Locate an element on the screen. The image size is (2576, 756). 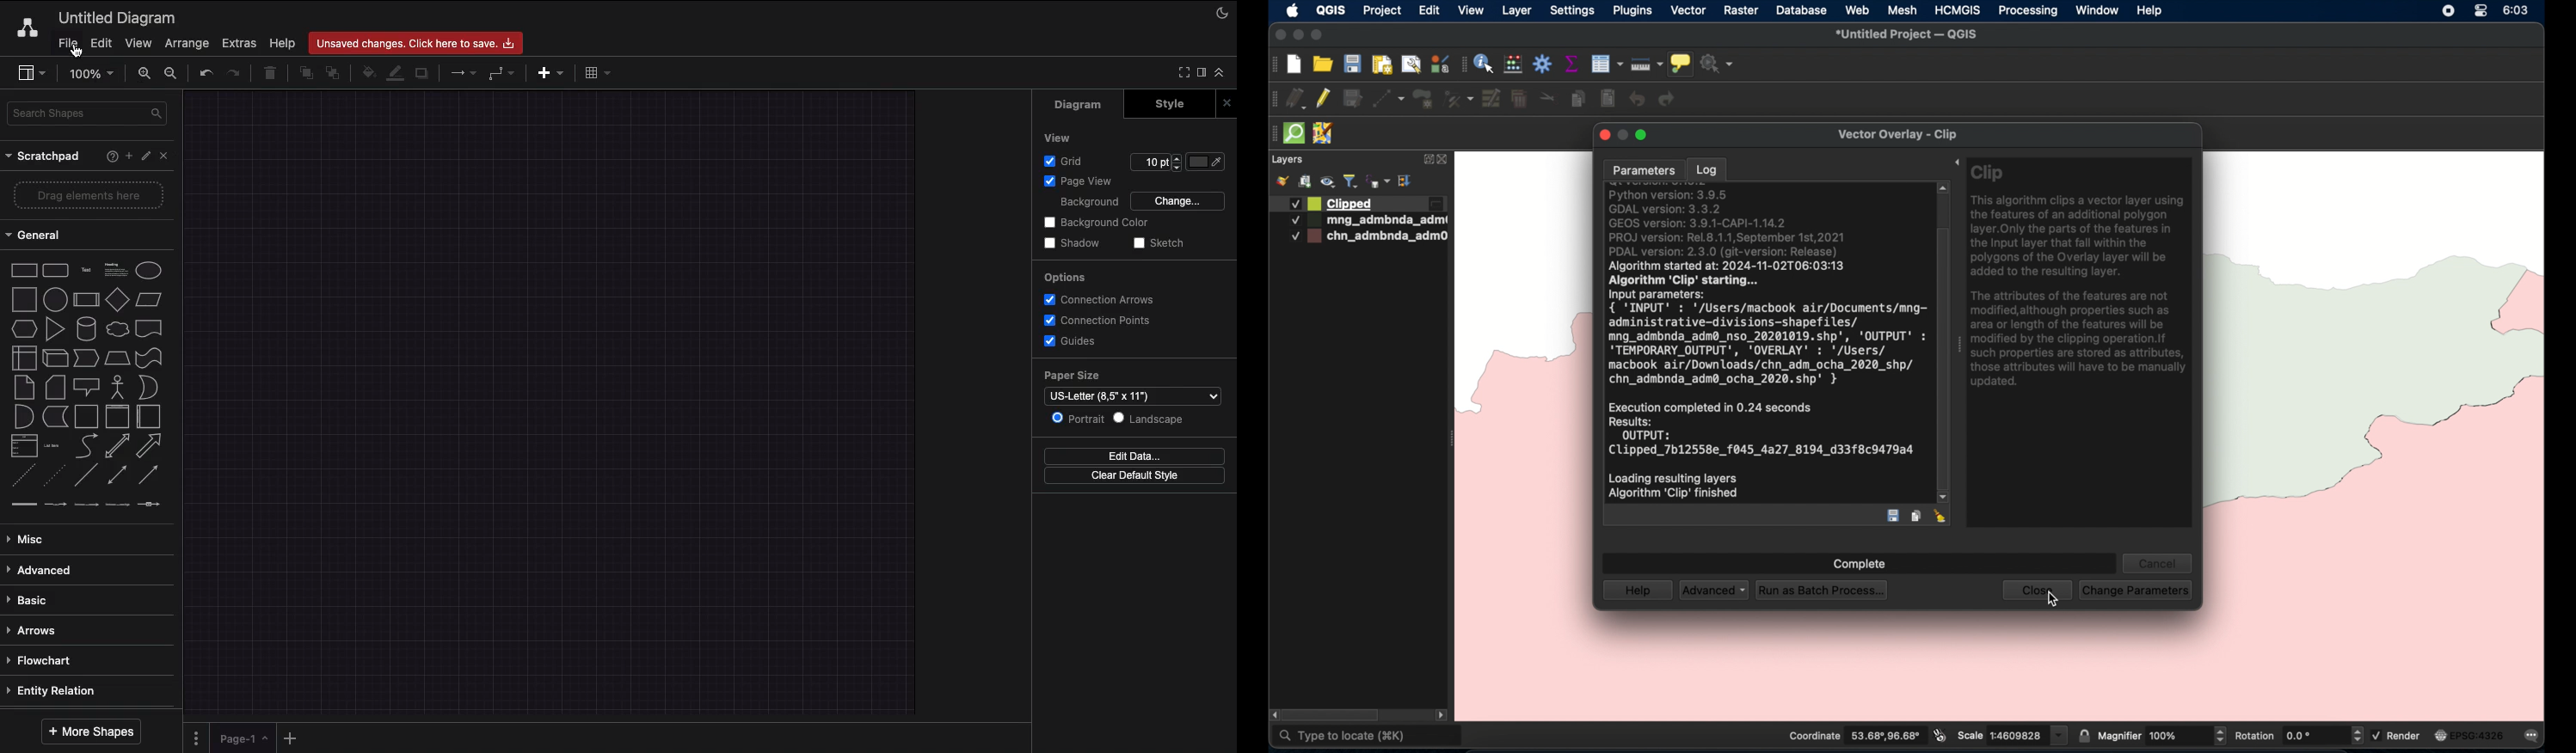
connector 4 is located at coordinates (119, 503).